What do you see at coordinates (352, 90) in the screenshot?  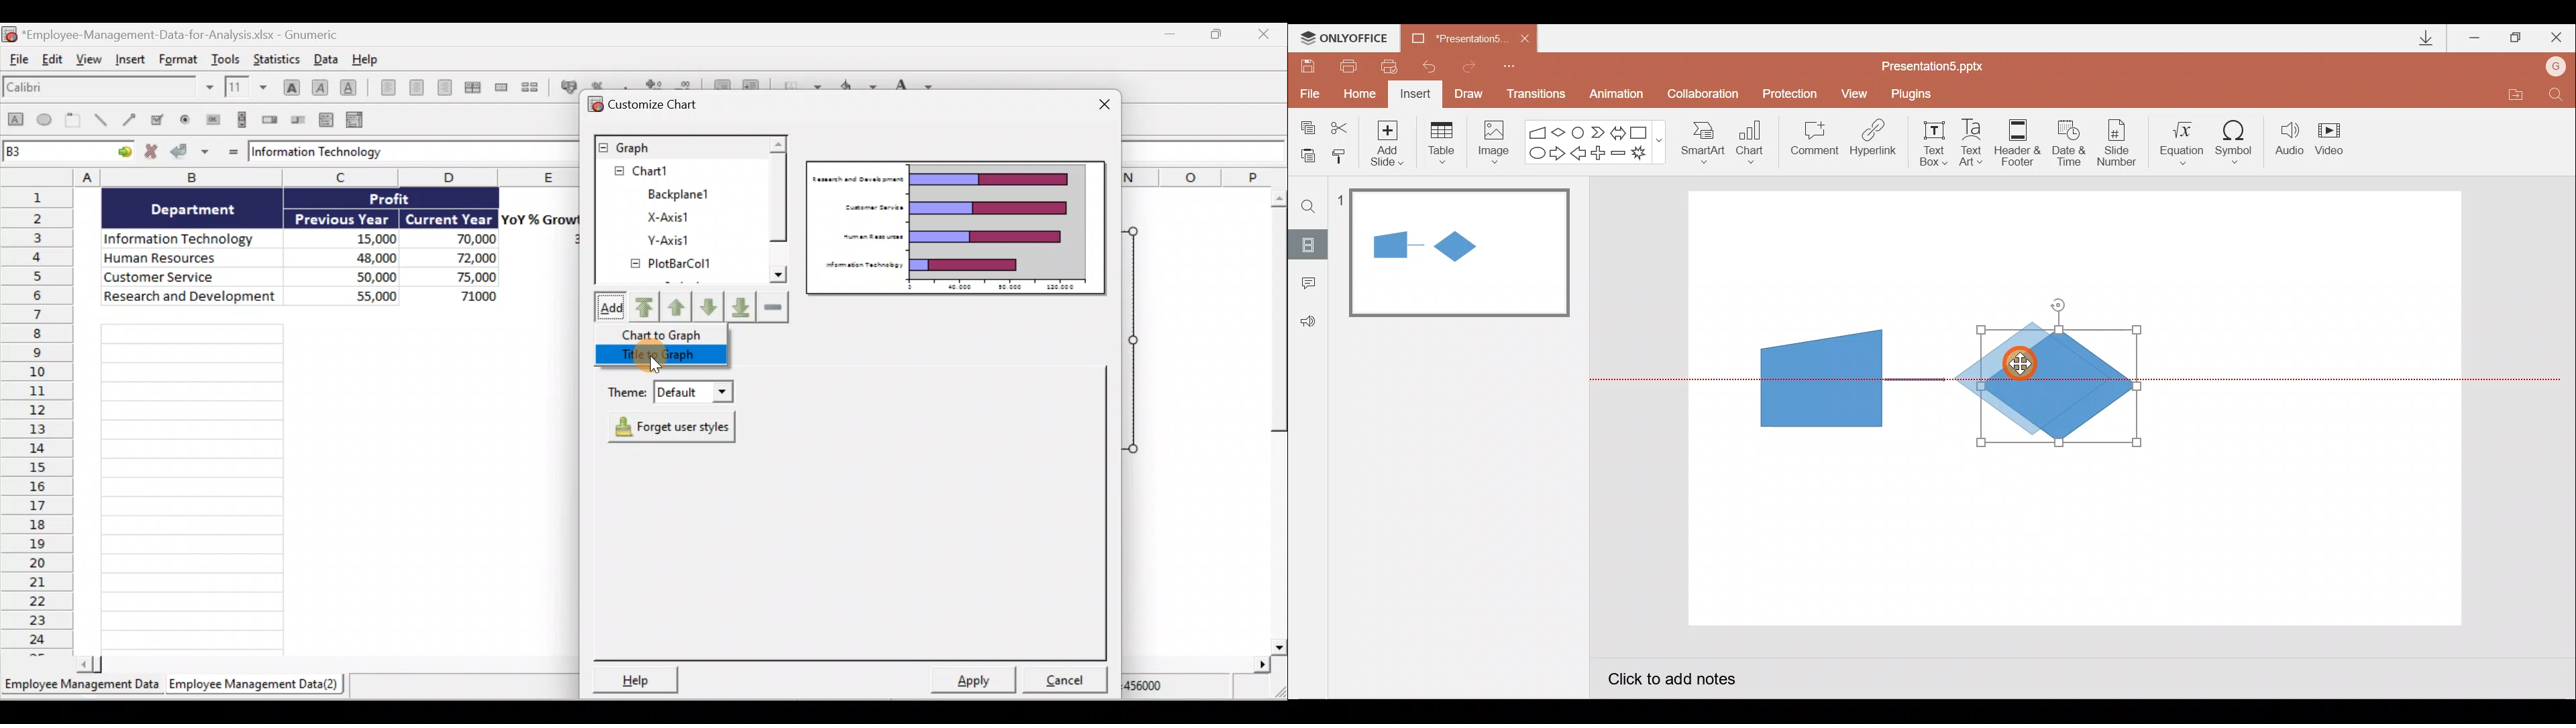 I see `Underline` at bounding box center [352, 90].